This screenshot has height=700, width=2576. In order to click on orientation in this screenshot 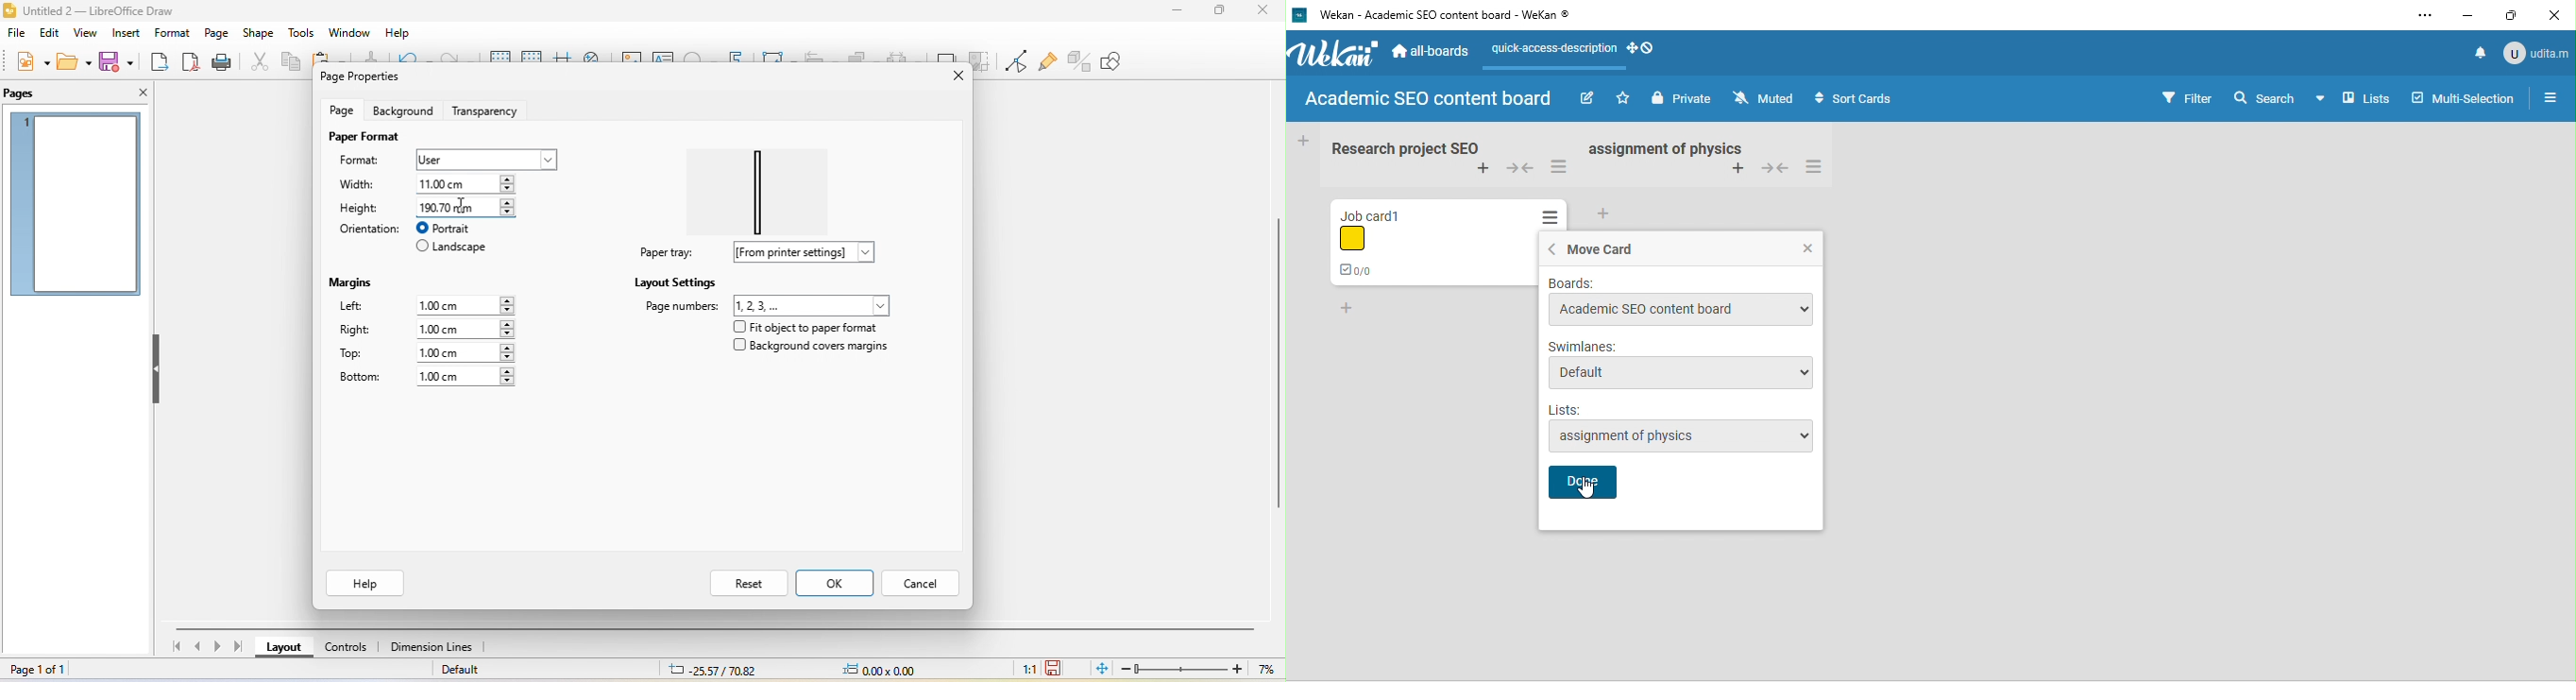, I will do `click(367, 229)`.